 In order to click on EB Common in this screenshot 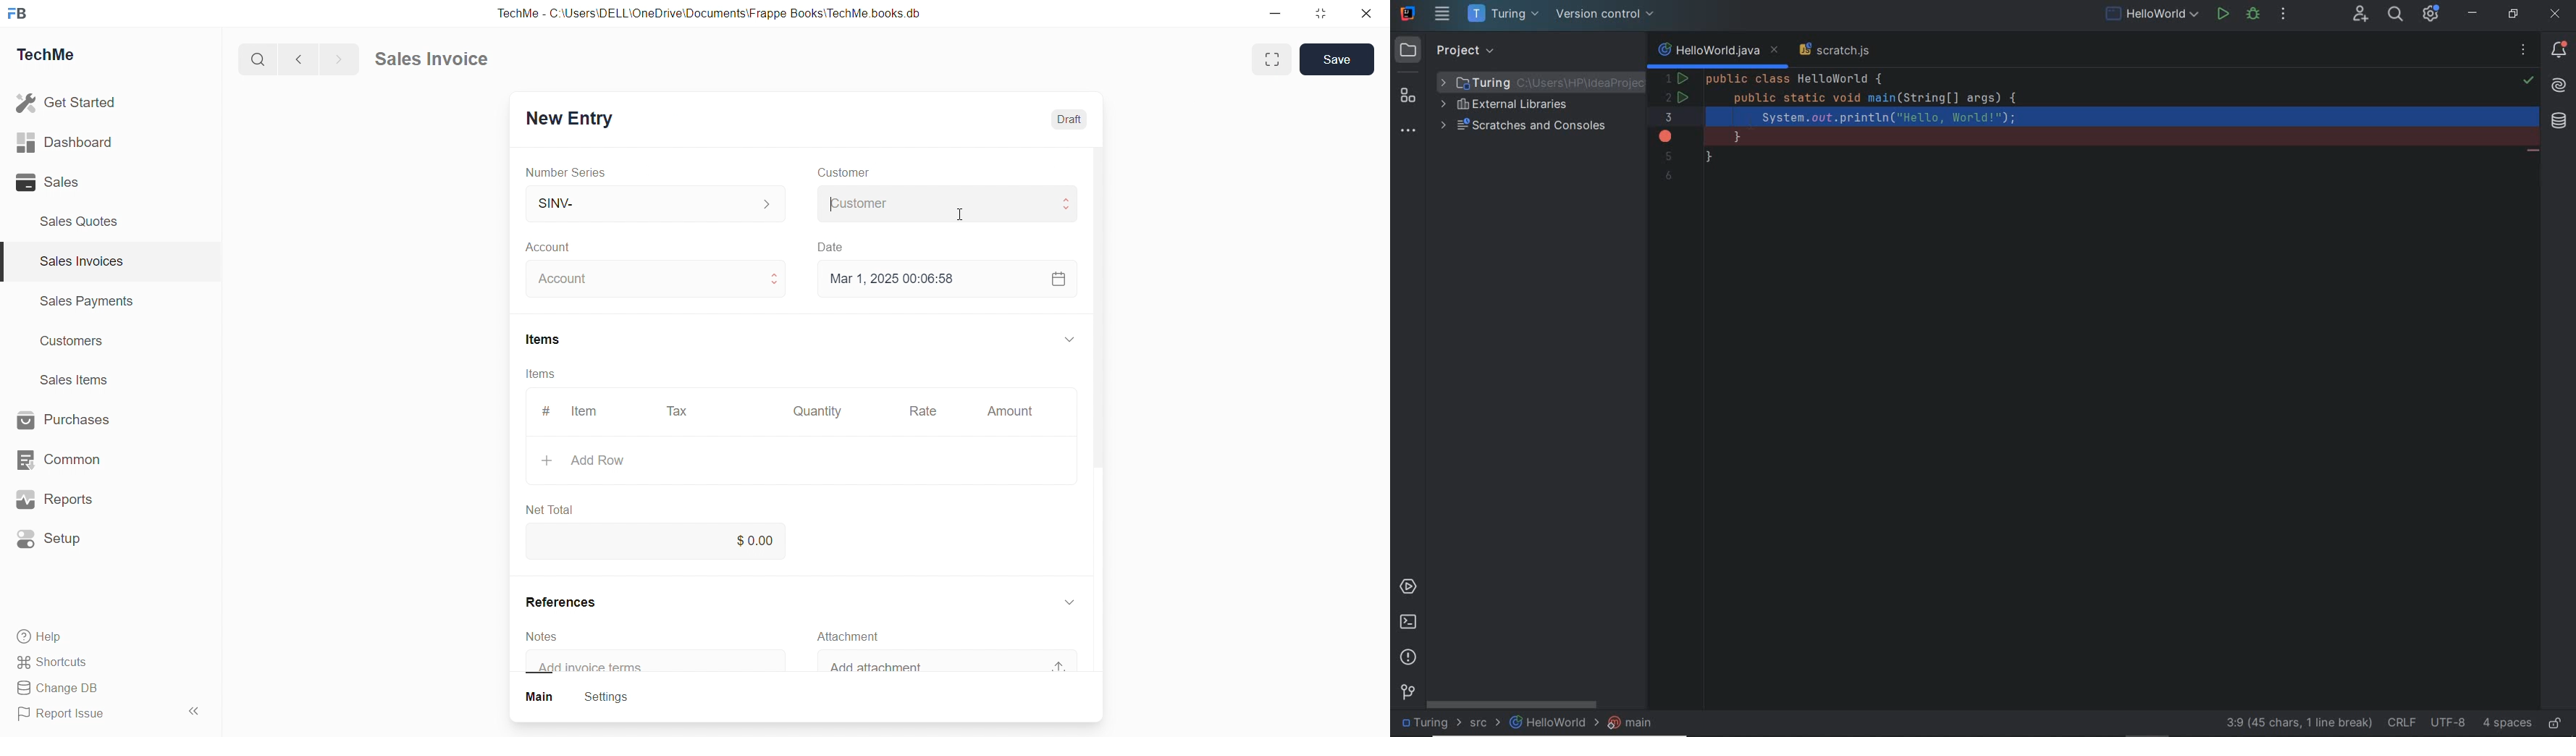, I will do `click(73, 459)`.